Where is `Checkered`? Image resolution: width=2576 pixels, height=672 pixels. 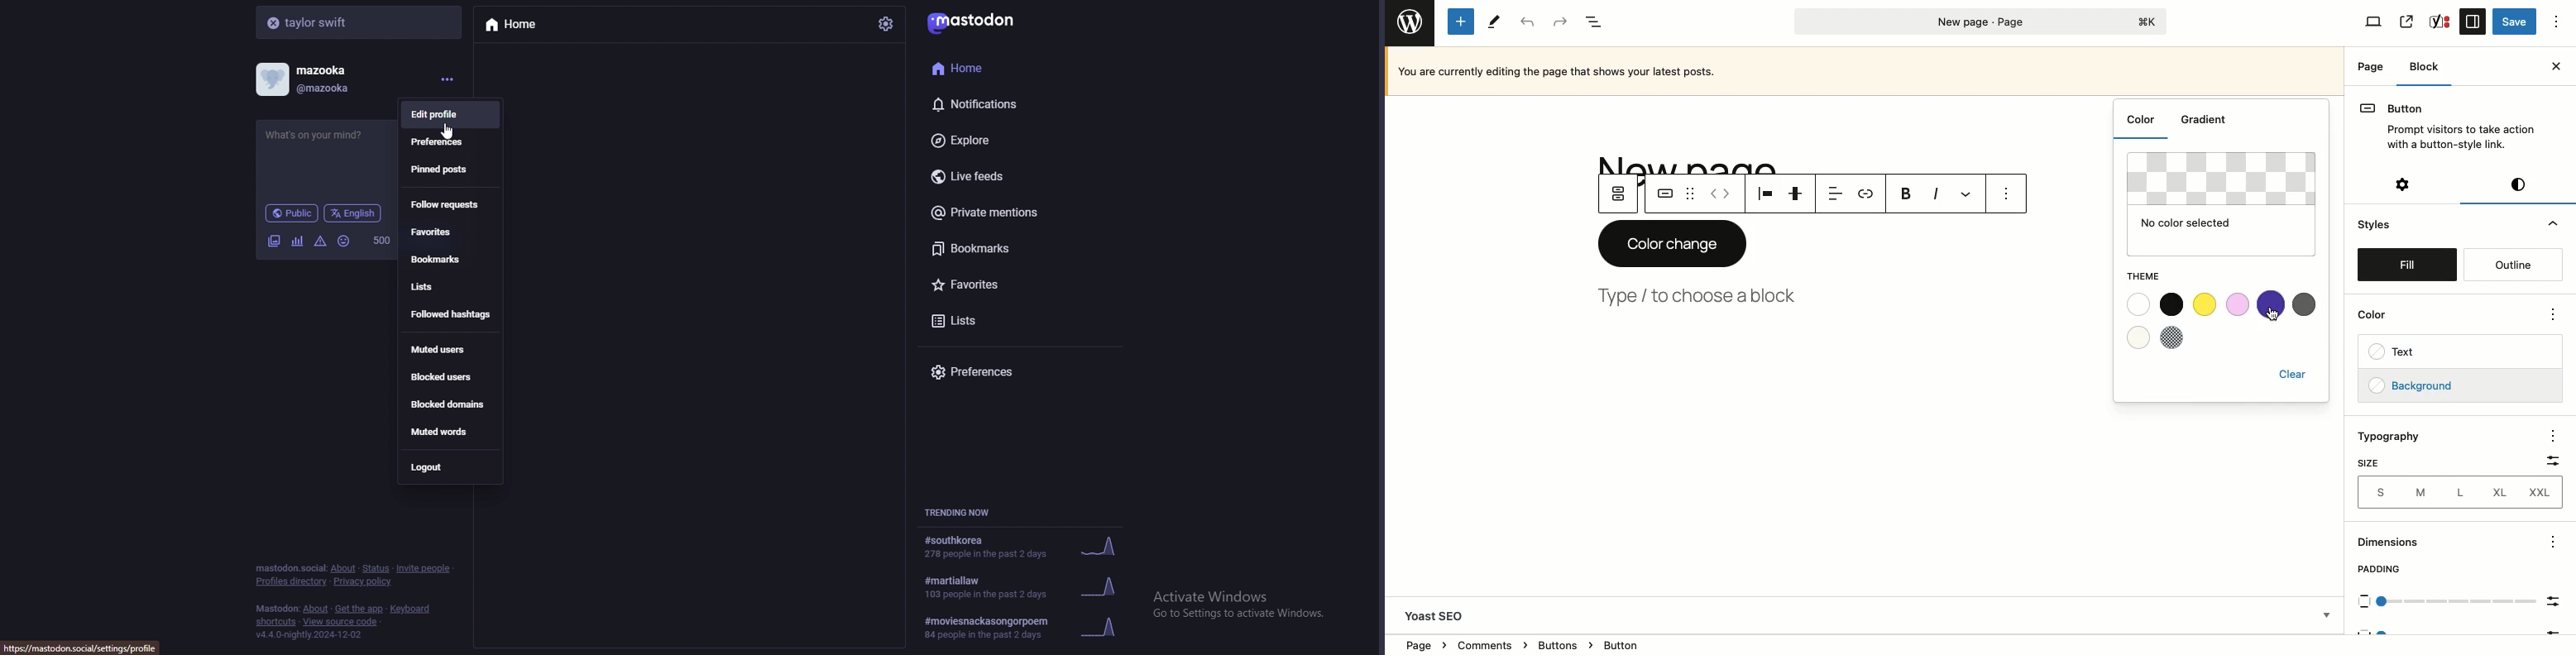 Checkered is located at coordinates (2171, 337).